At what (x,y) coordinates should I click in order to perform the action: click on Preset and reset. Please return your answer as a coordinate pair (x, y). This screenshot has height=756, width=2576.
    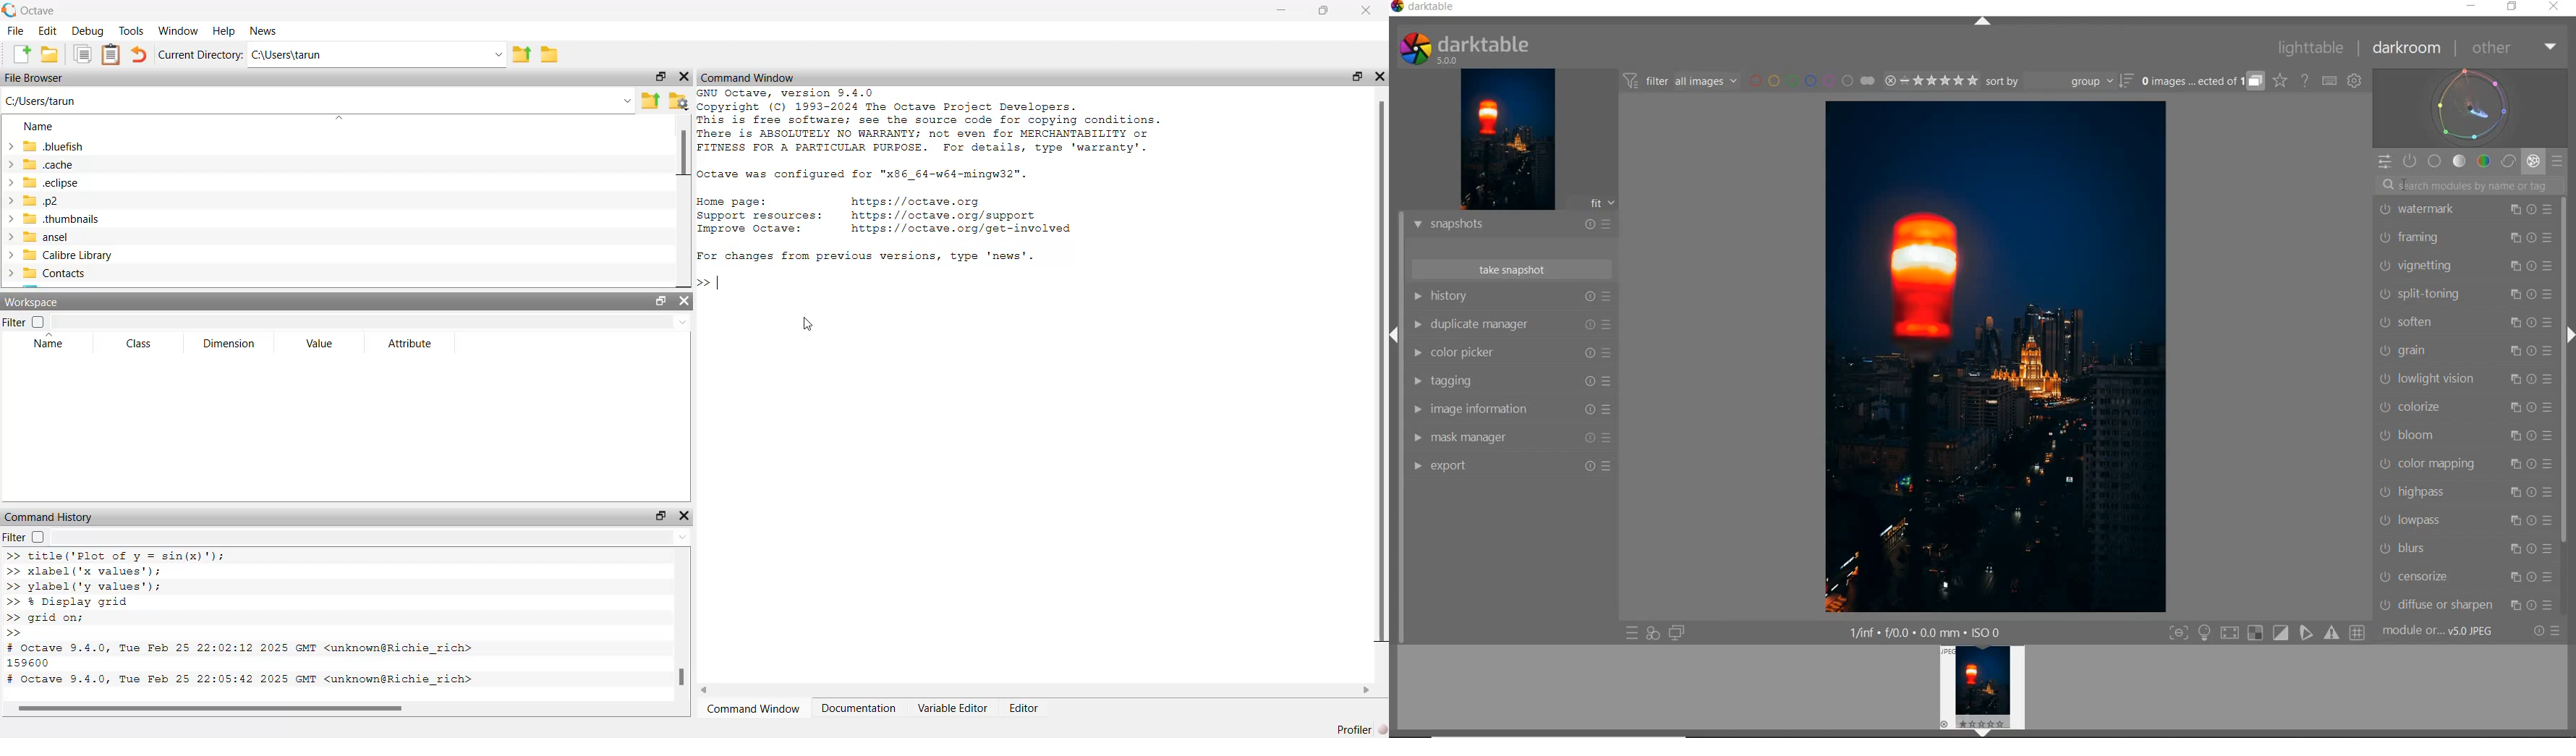
    Looking at the image, I should click on (1609, 381).